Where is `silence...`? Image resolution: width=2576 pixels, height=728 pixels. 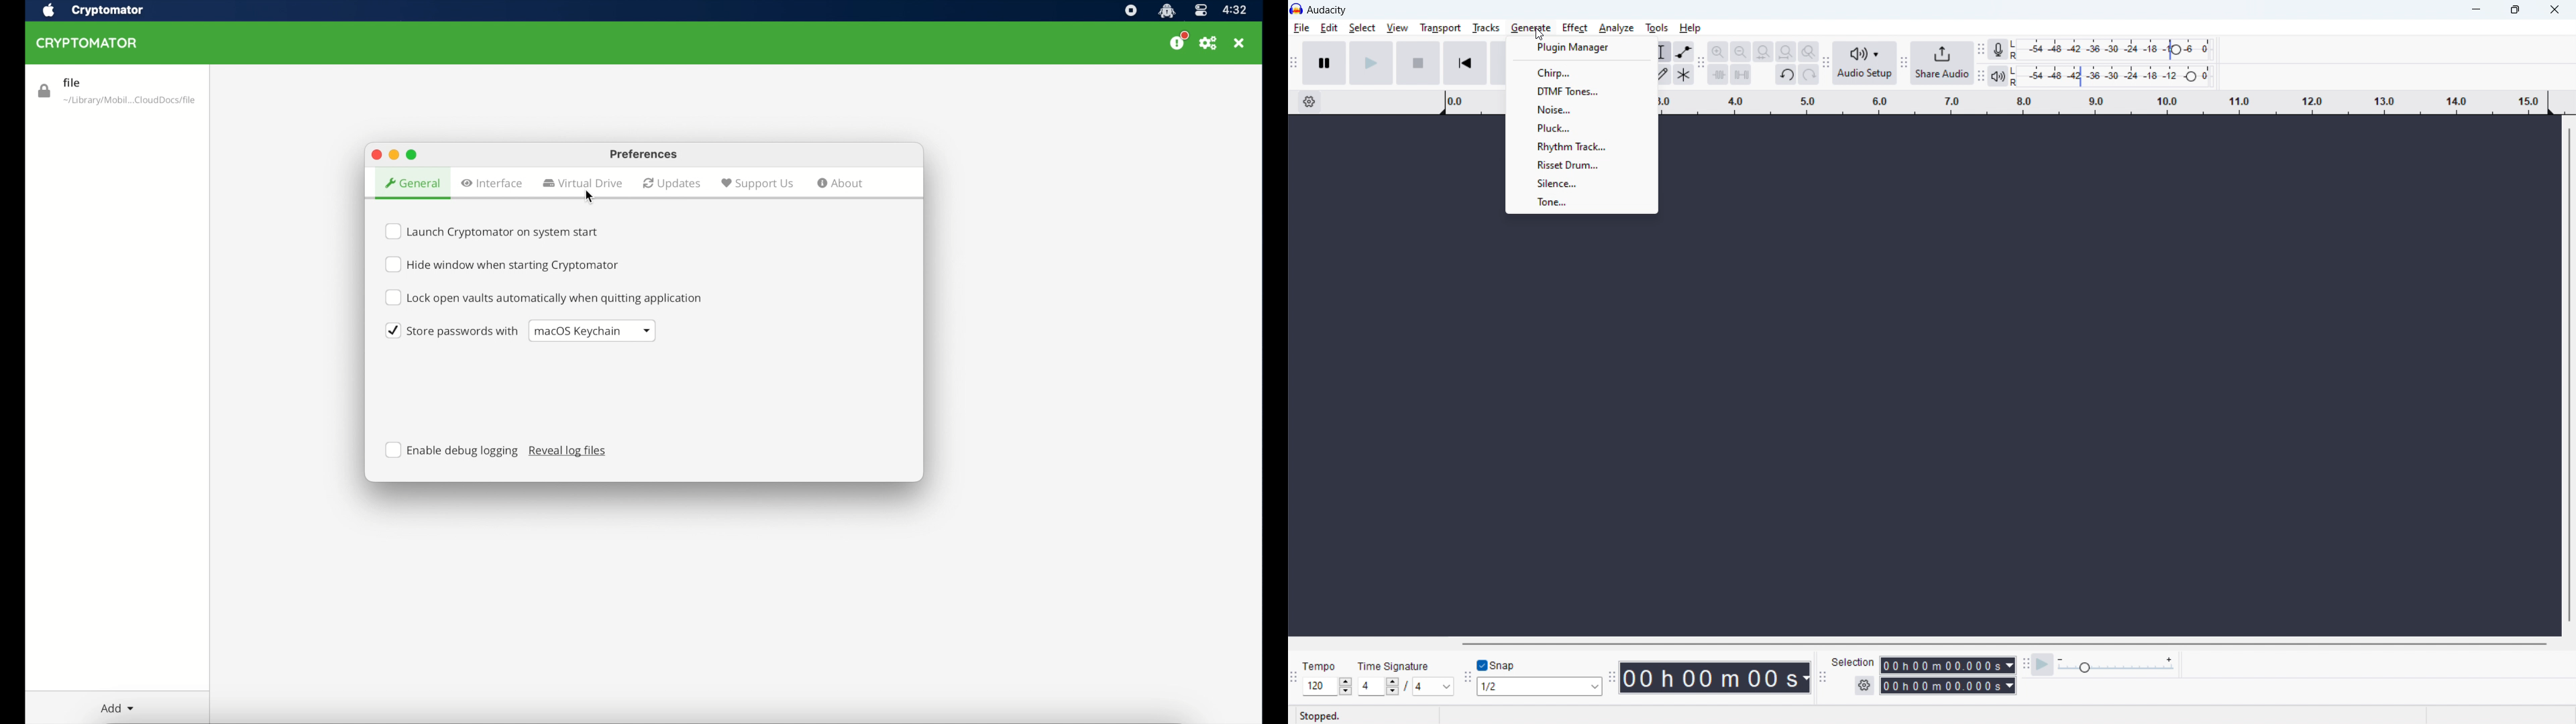
silence... is located at coordinates (1581, 183).